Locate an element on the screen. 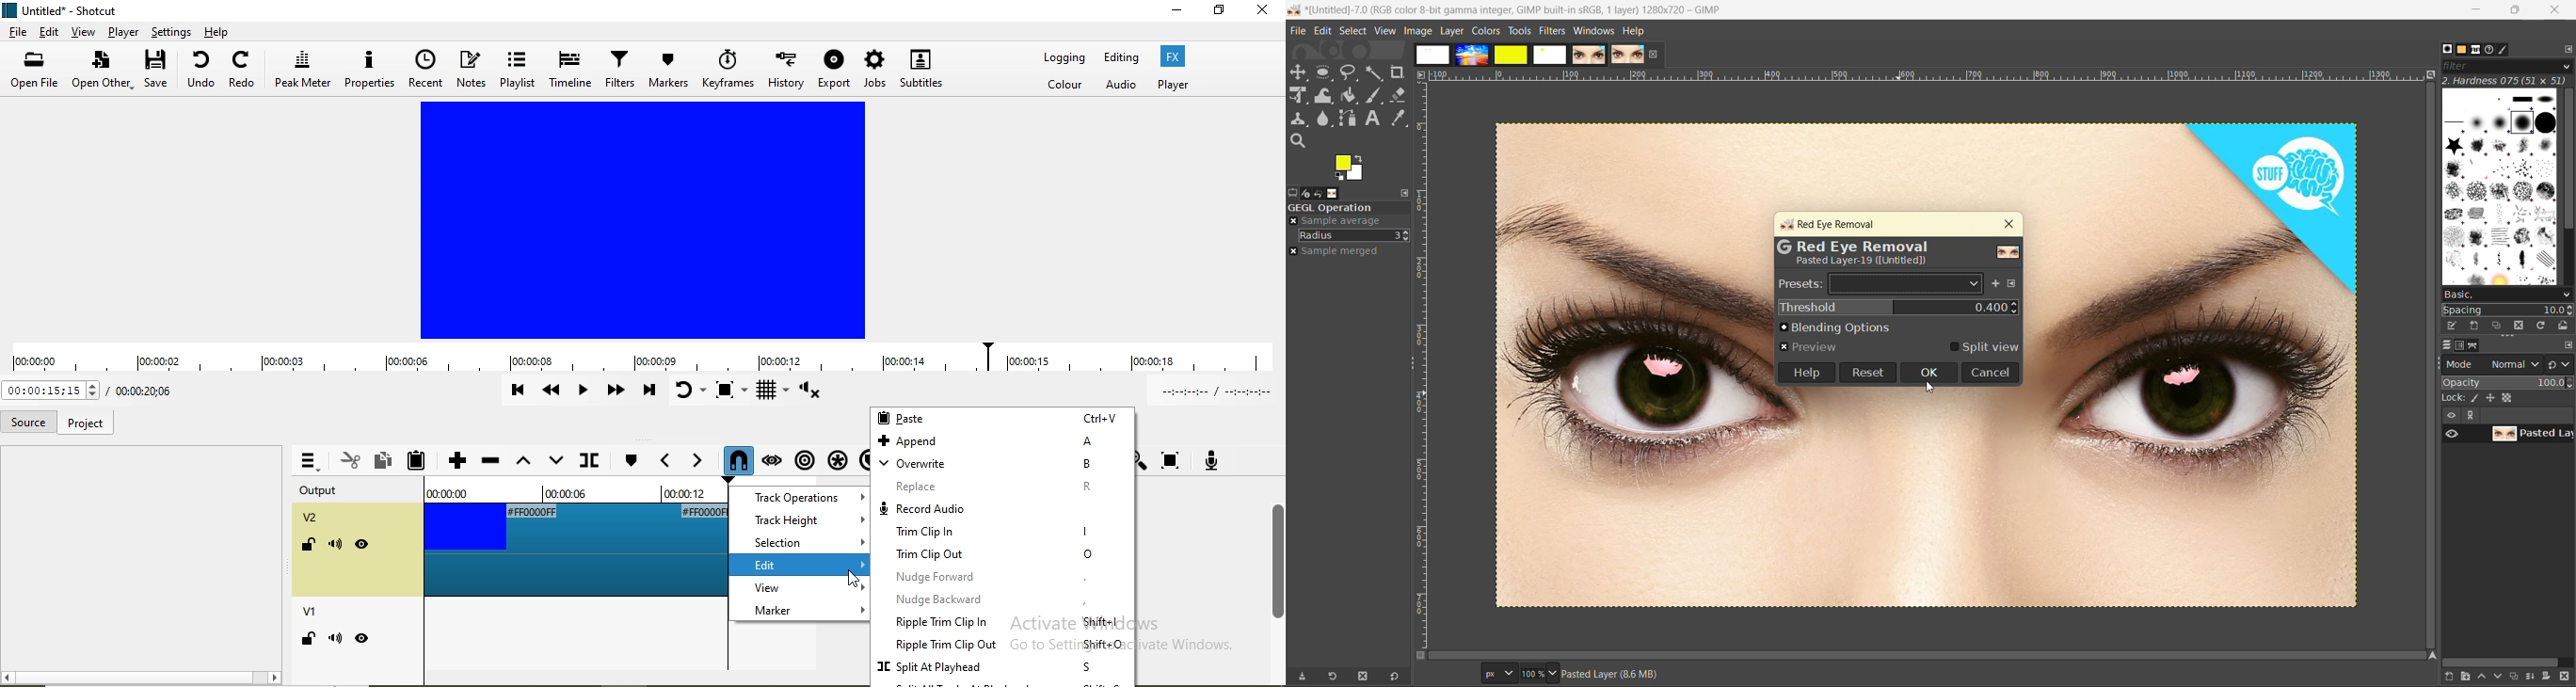 This screenshot has width=2576, height=700. edit is located at coordinates (803, 565).